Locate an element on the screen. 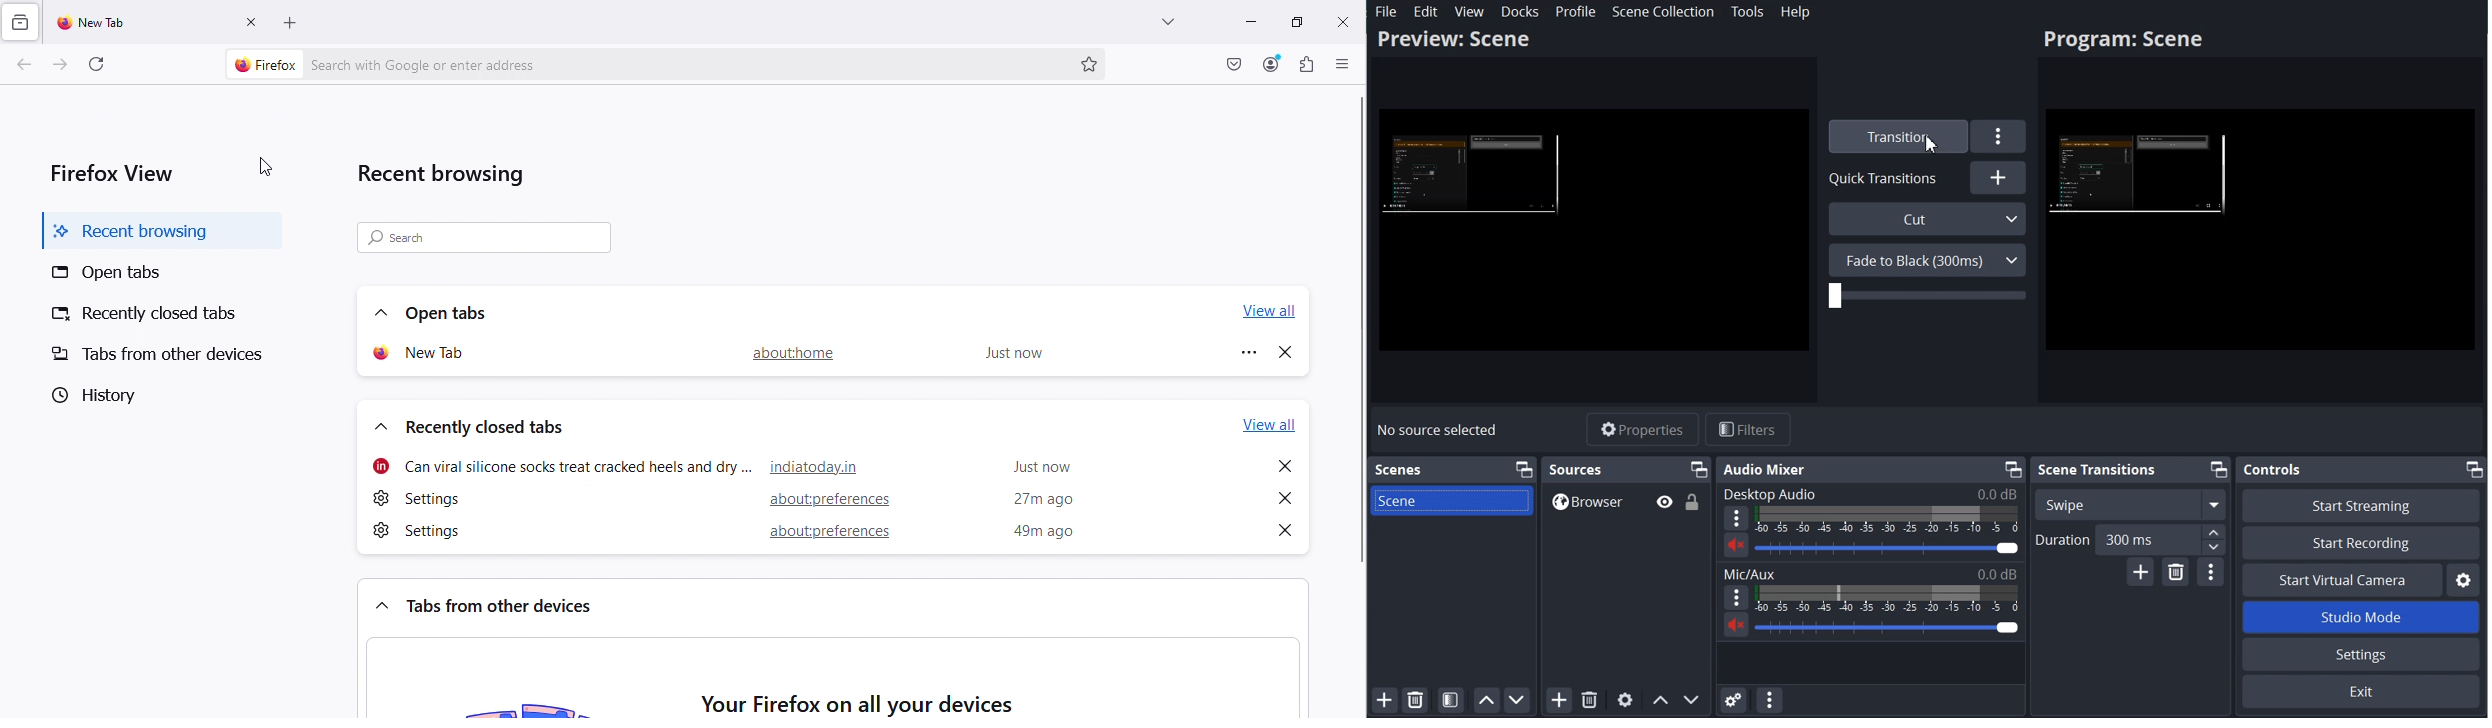  Reload the current tab is located at coordinates (101, 64).